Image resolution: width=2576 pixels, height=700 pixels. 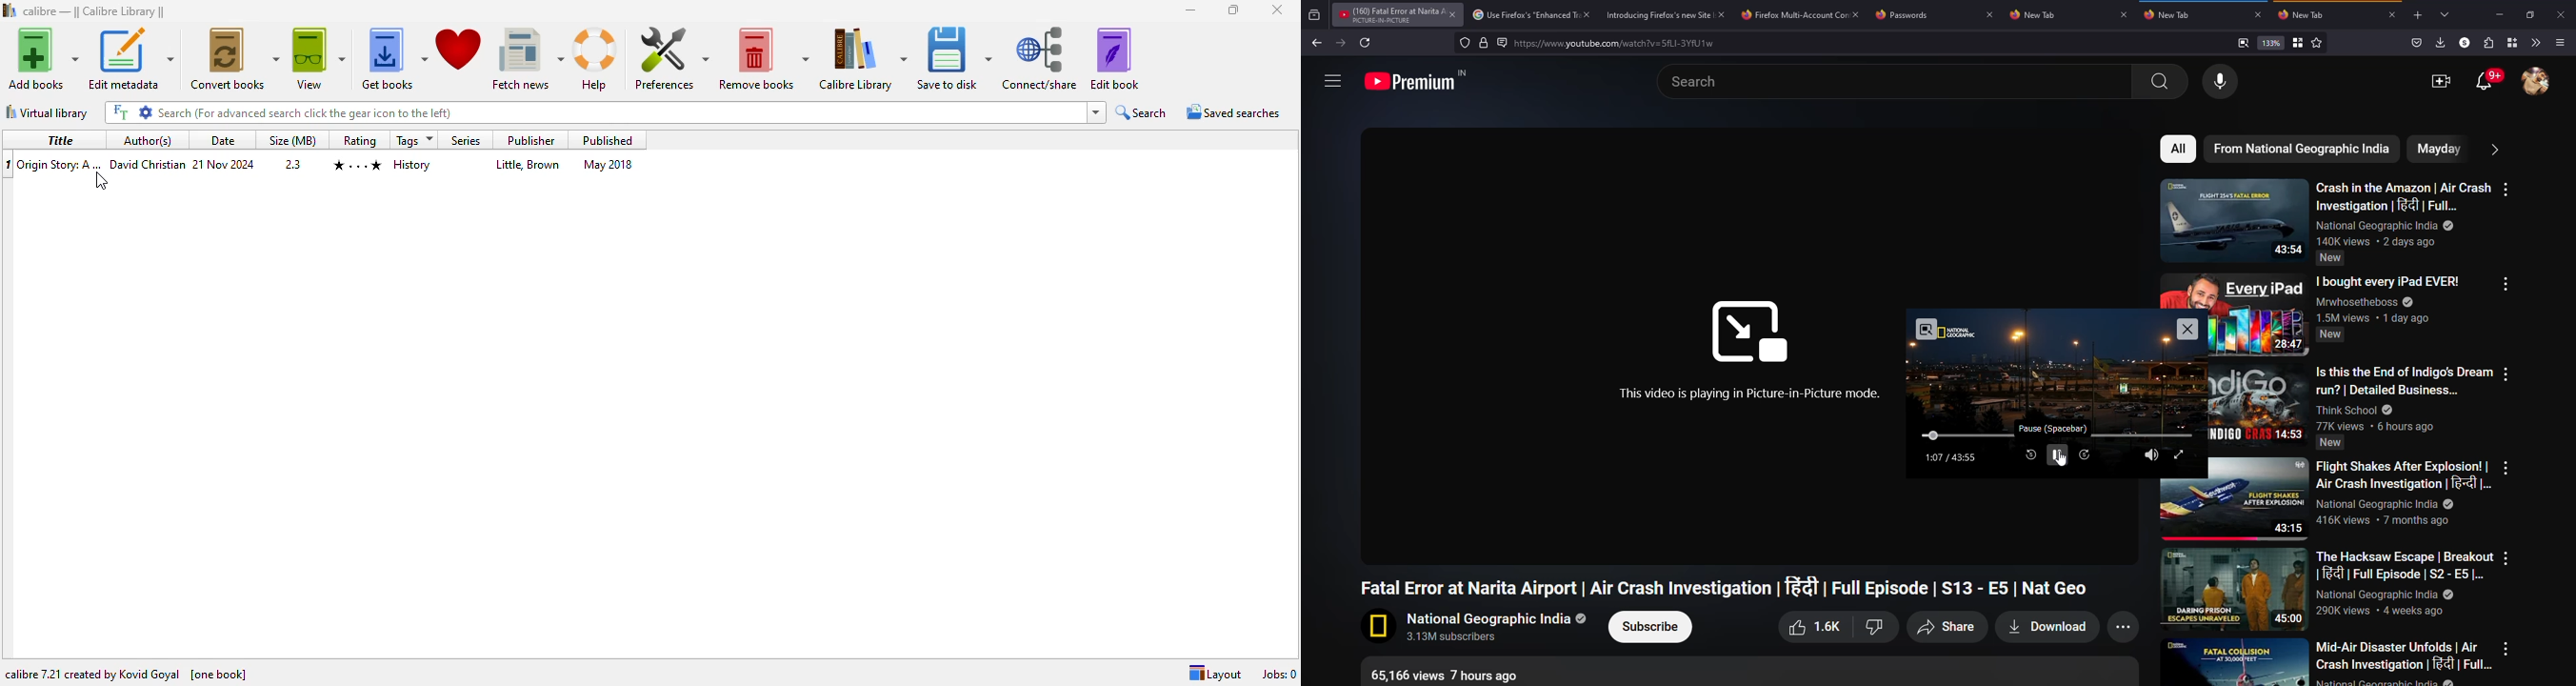 What do you see at coordinates (529, 164) in the screenshot?
I see `little, brown` at bounding box center [529, 164].